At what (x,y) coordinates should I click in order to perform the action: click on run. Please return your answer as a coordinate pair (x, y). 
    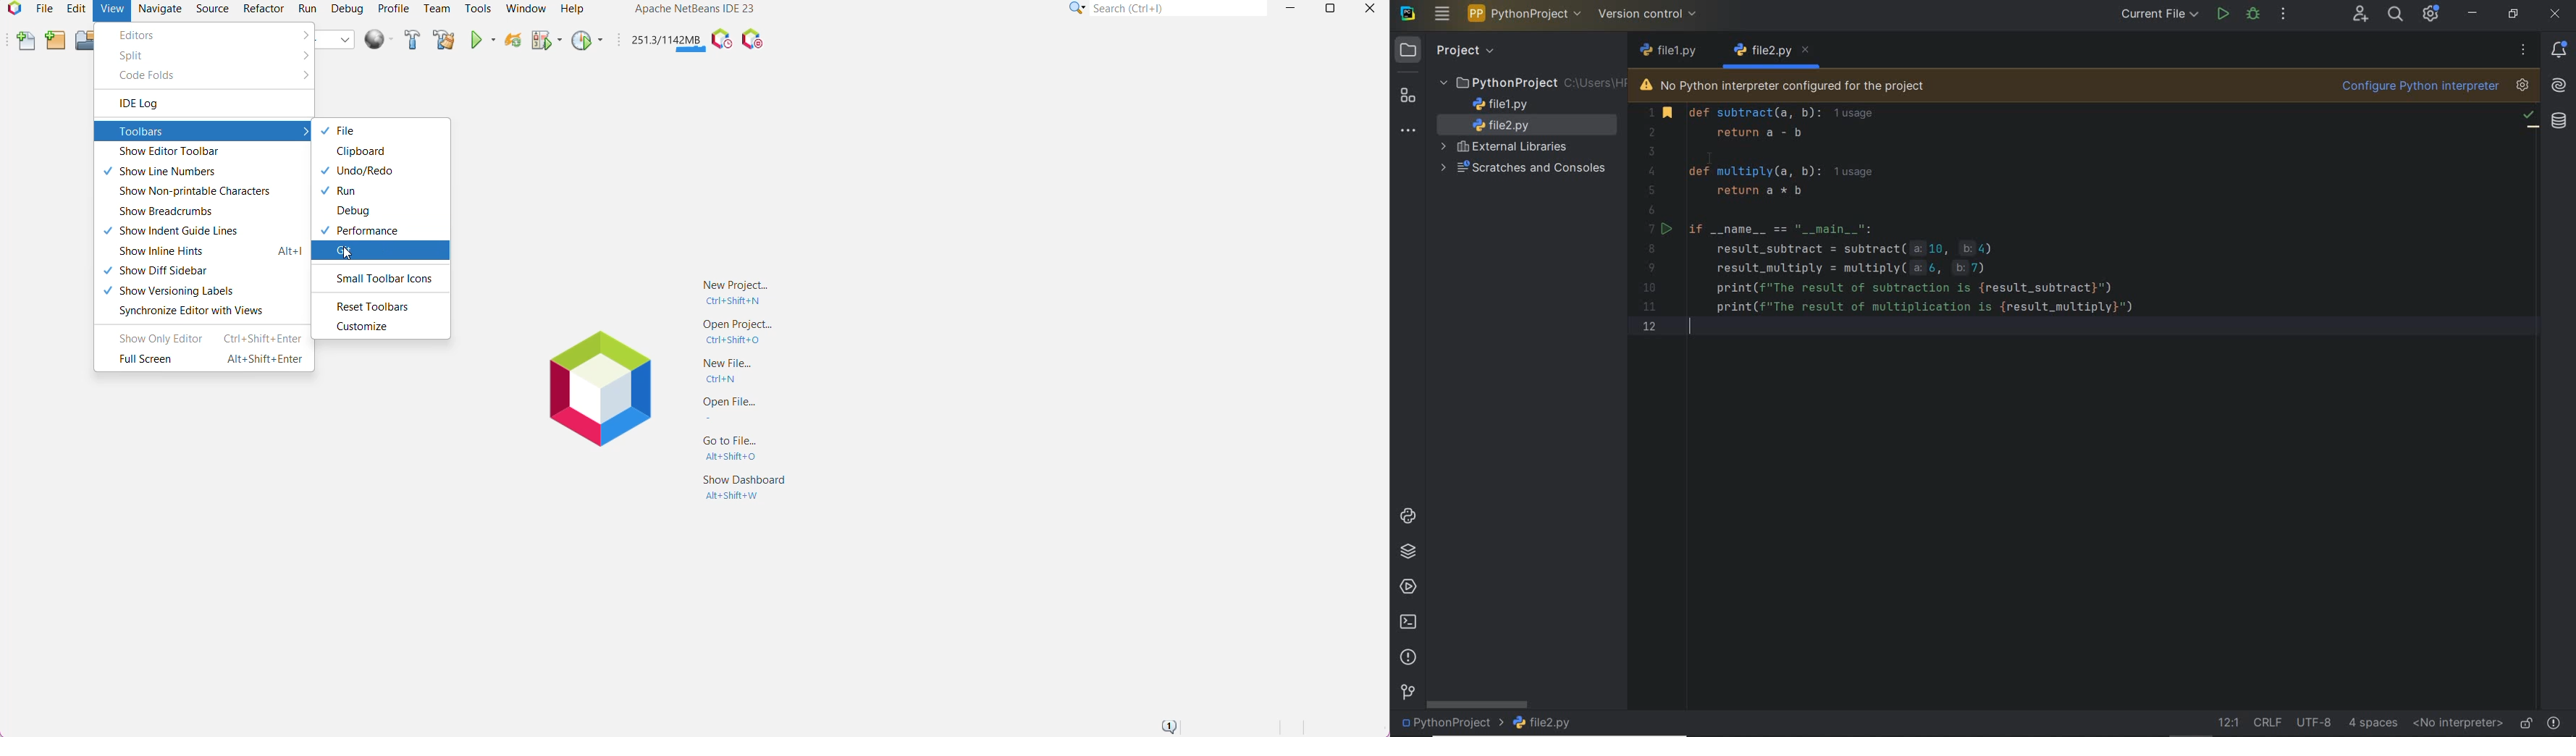
    Looking at the image, I should click on (2223, 13).